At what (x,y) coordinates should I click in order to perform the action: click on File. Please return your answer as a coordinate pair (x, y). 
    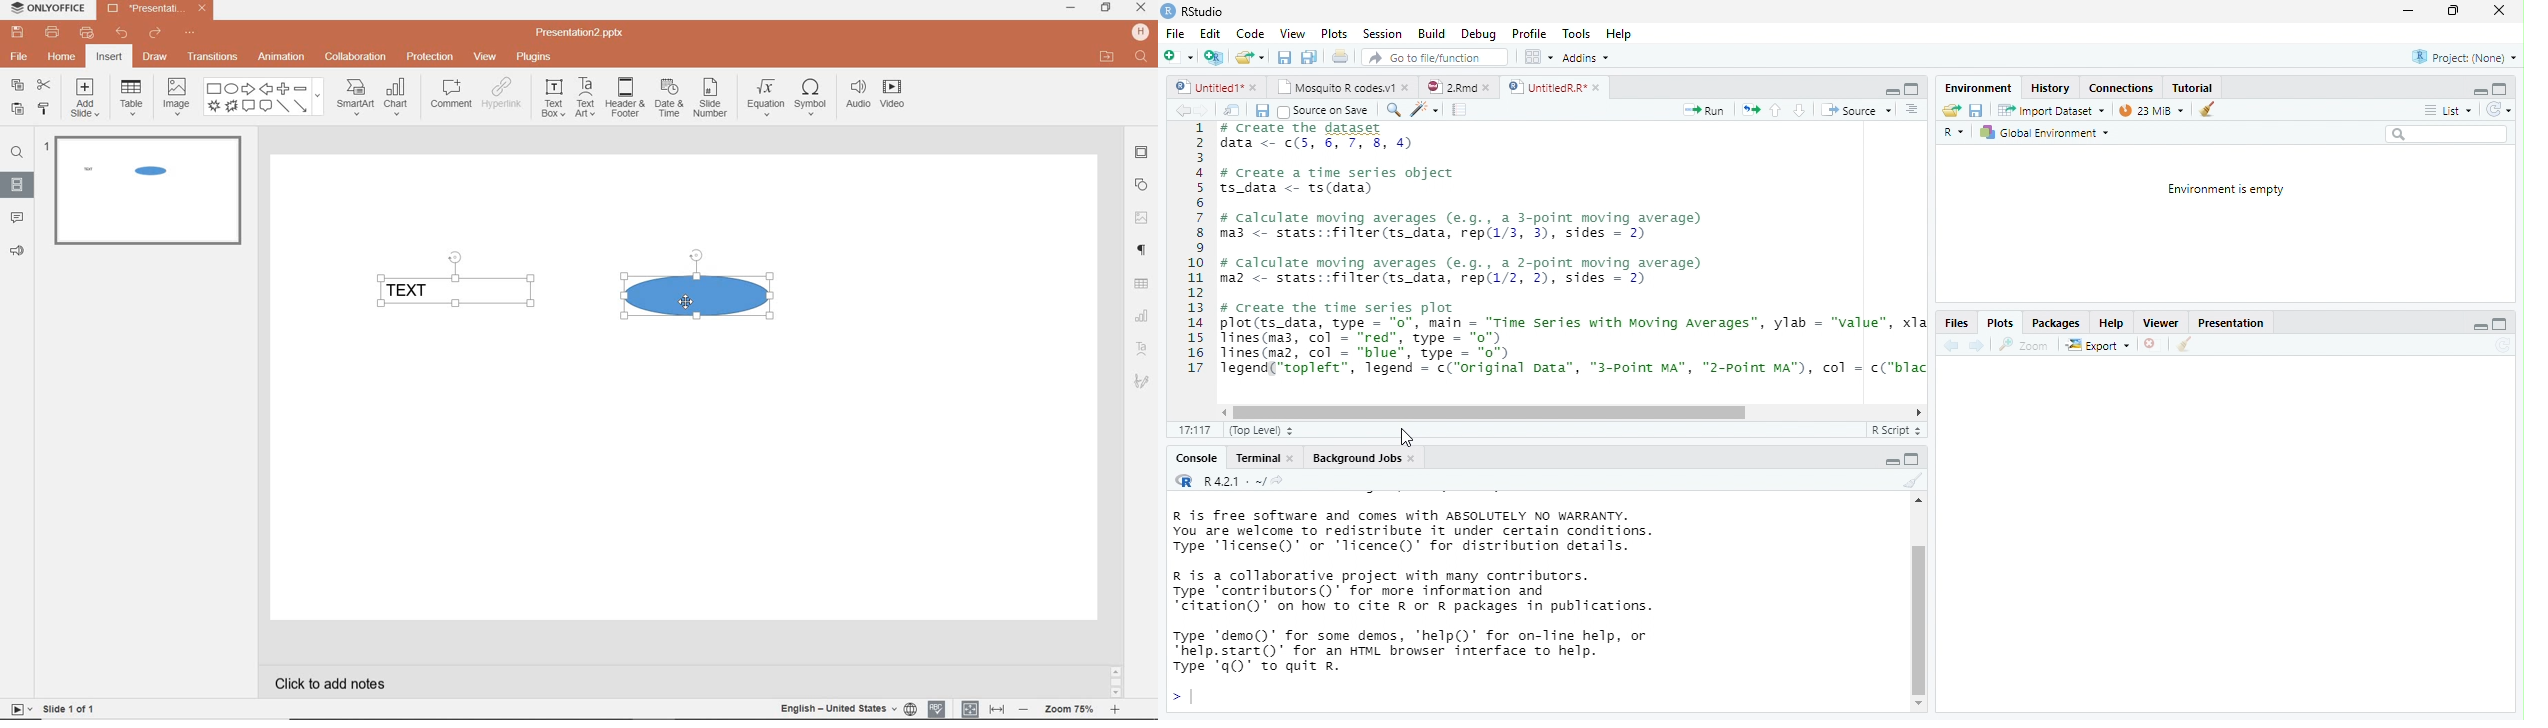
    Looking at the image, I should click on (1174, 34).